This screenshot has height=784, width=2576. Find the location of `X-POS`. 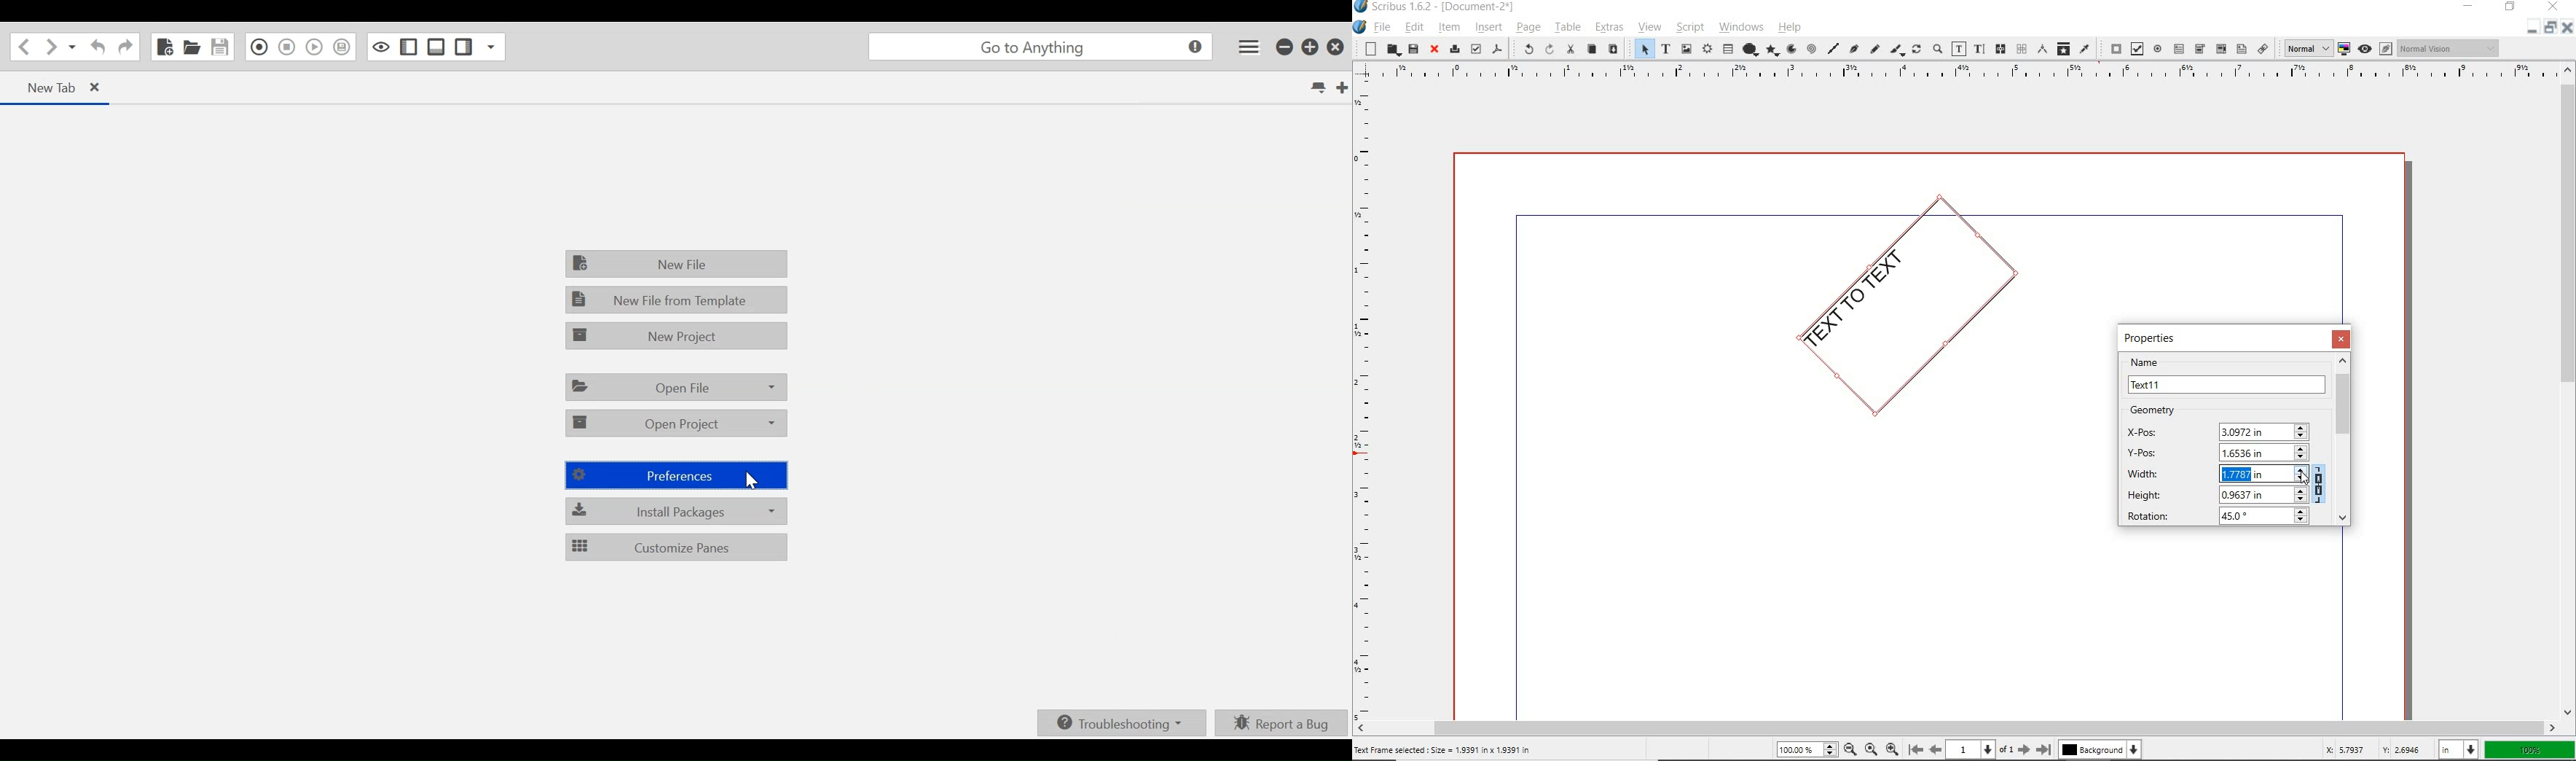

X-POS is located at coordinates (2218, 429).